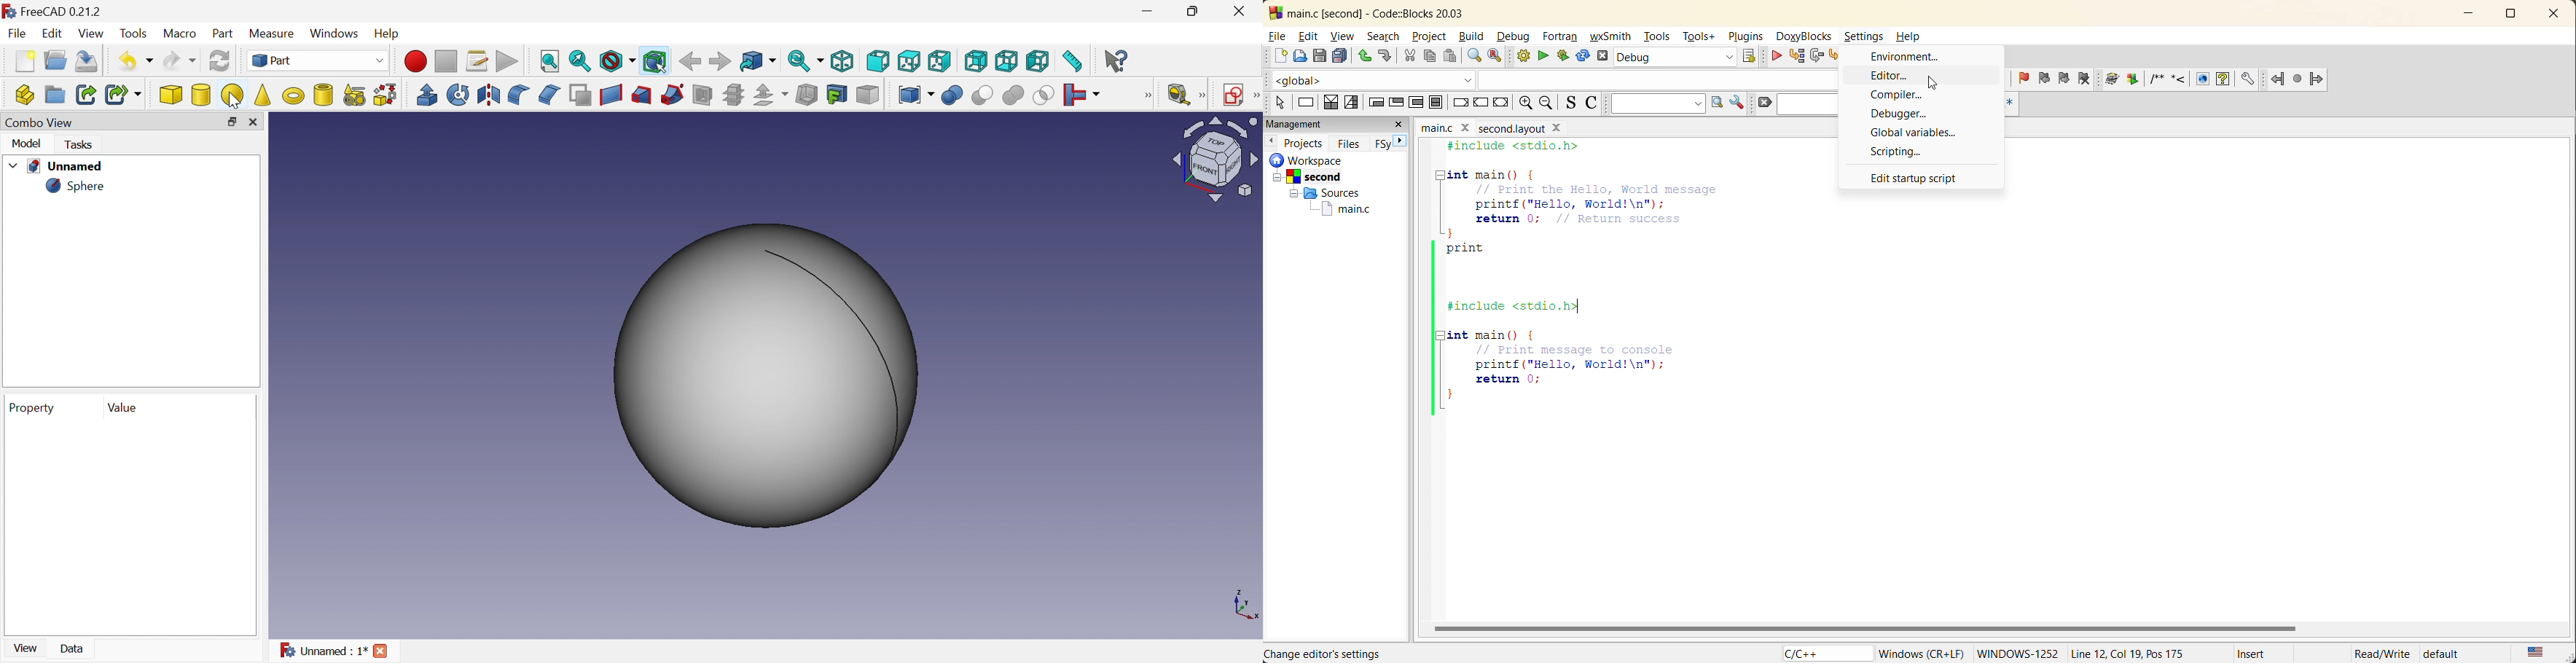 The width and height of the screenshot is (2576, 672). What do you see at coordinates (1561, 56) in the screenshot?
I see `build and run` at bounding box center [1561, 56].